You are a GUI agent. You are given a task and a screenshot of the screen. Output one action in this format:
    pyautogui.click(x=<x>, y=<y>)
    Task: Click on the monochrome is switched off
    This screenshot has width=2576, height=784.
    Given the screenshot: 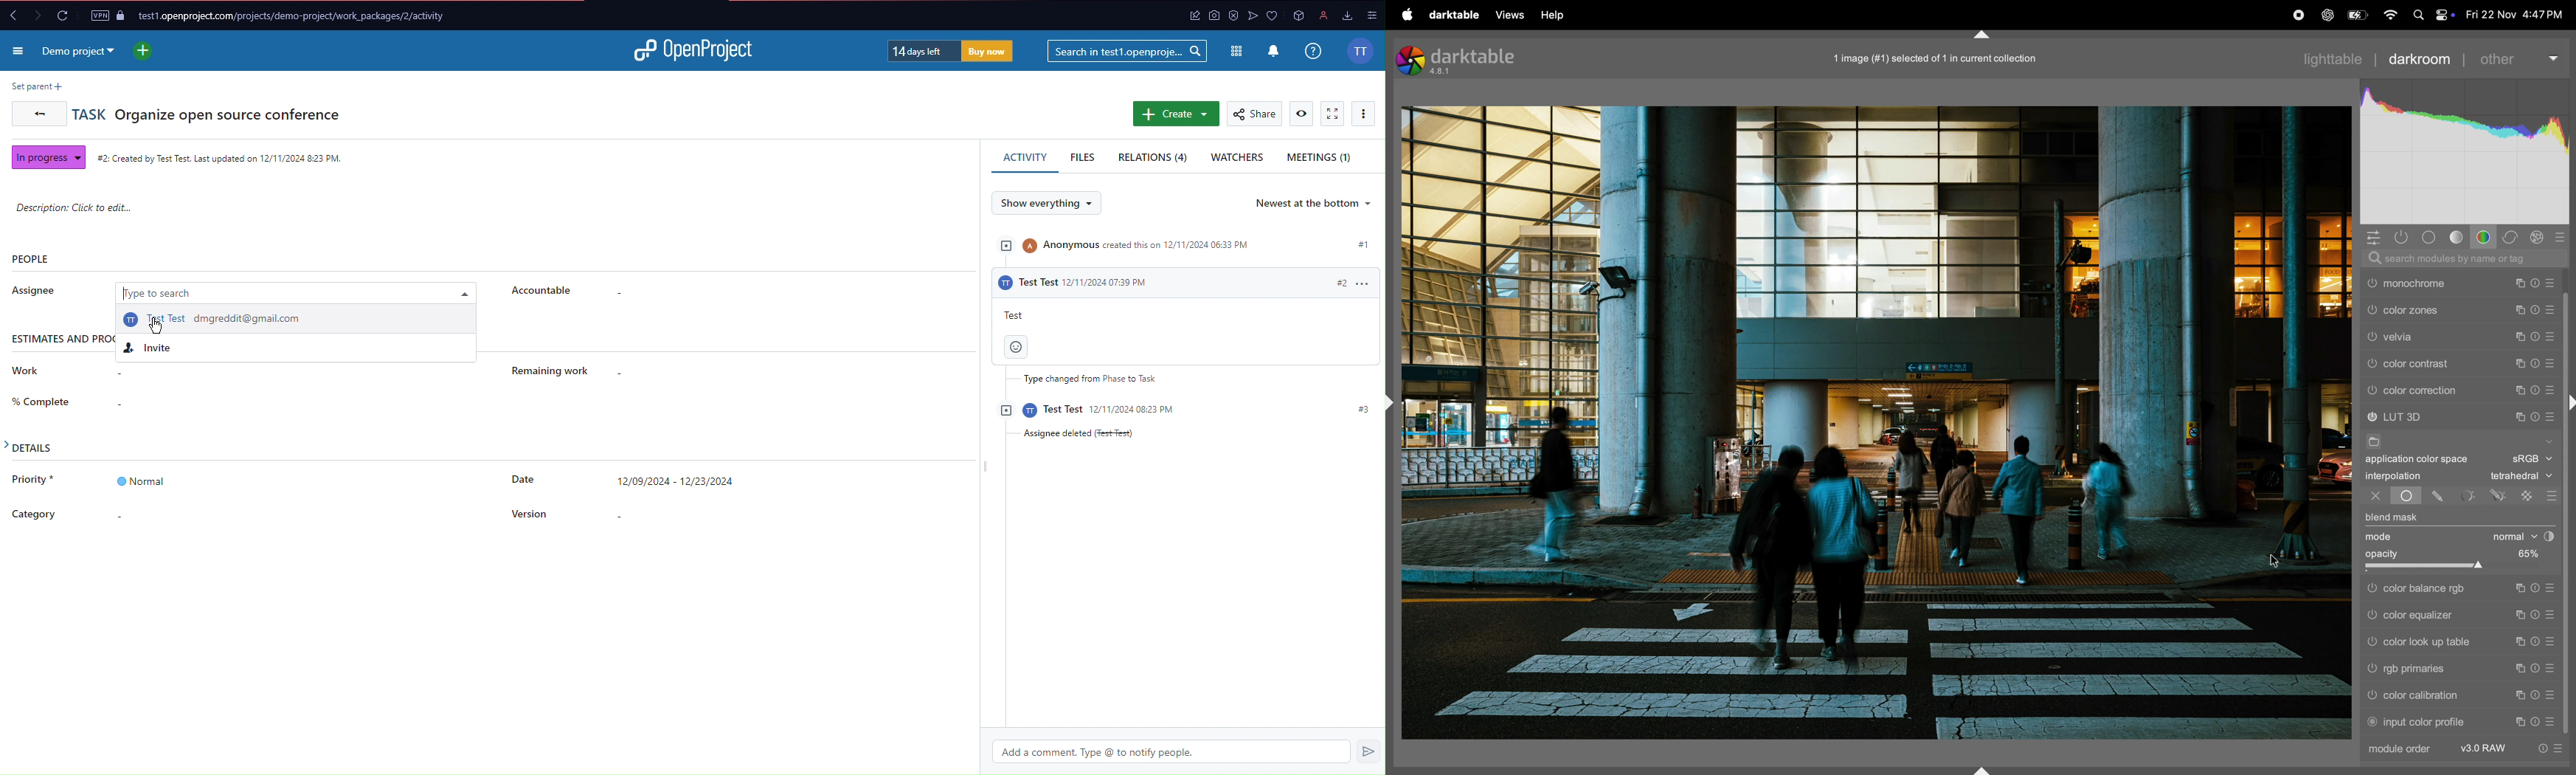 What is the action you would take?
    pyautogui.click(x=2372, y=310)
    